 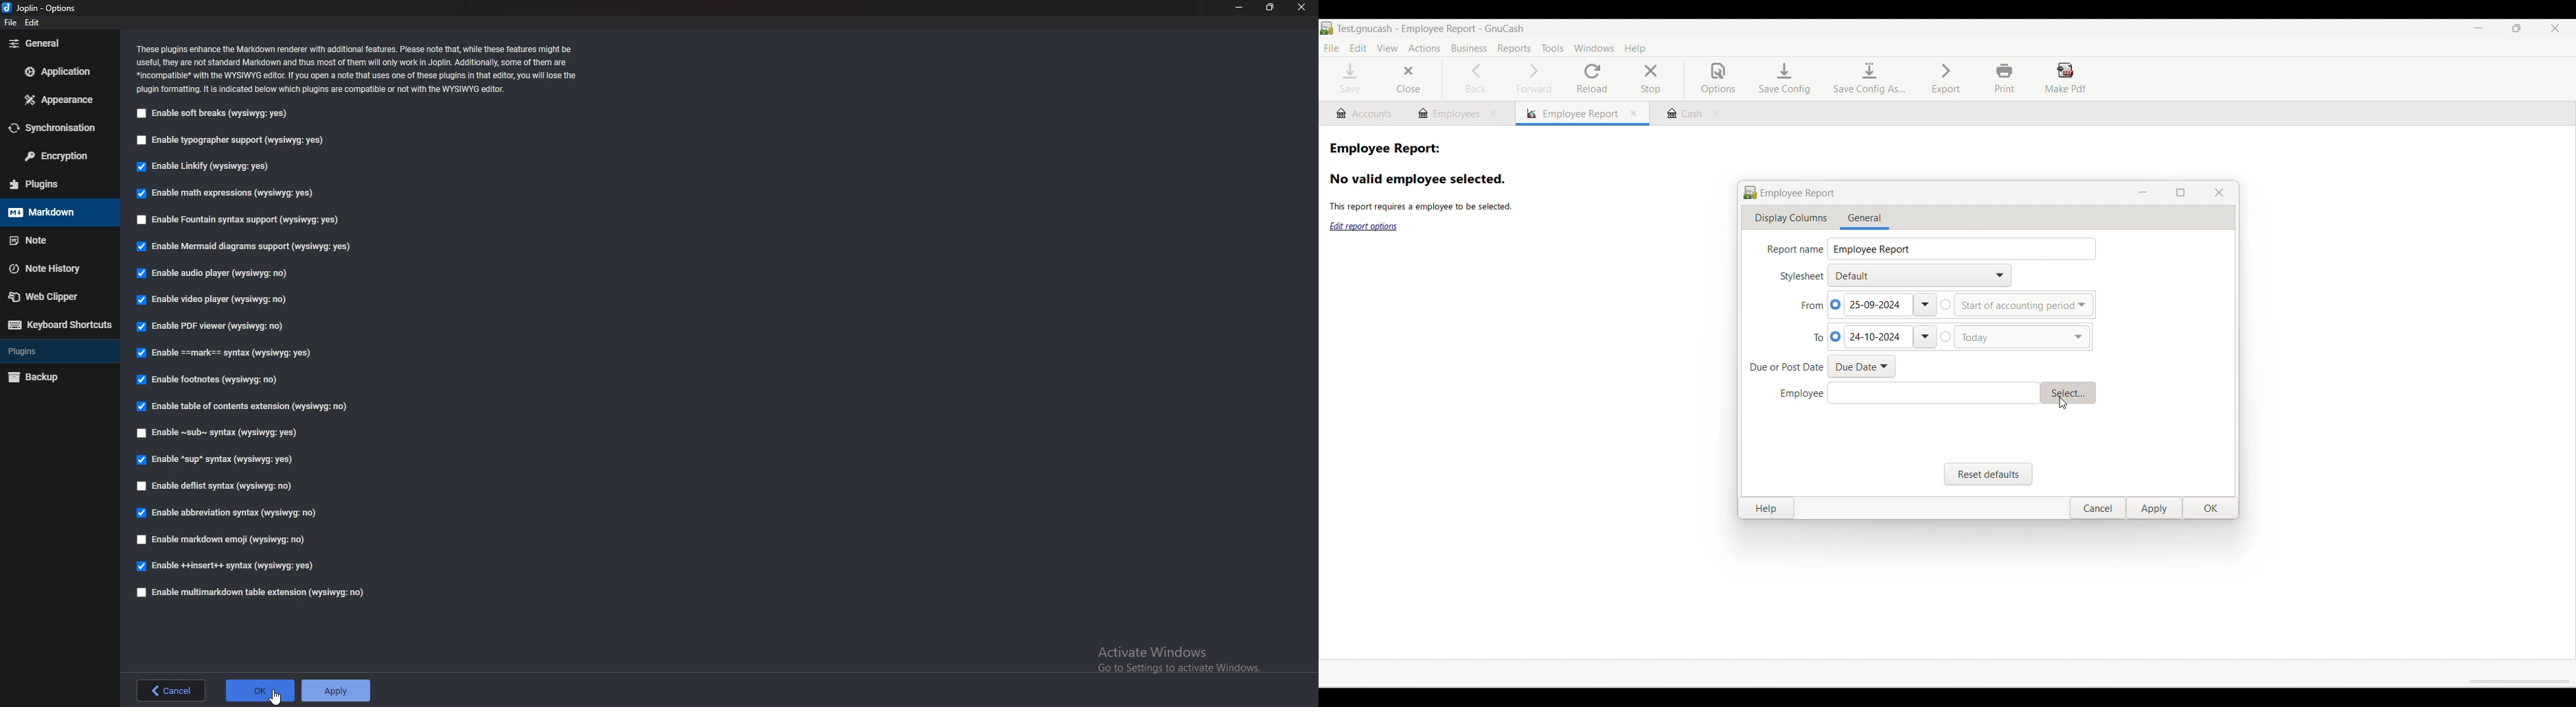 What do you see at coordinates (228, 351) in the screenshot?
I see `Enable ==mark== syntax (wvsiwva: ves)` at bounding box center [228, 351].